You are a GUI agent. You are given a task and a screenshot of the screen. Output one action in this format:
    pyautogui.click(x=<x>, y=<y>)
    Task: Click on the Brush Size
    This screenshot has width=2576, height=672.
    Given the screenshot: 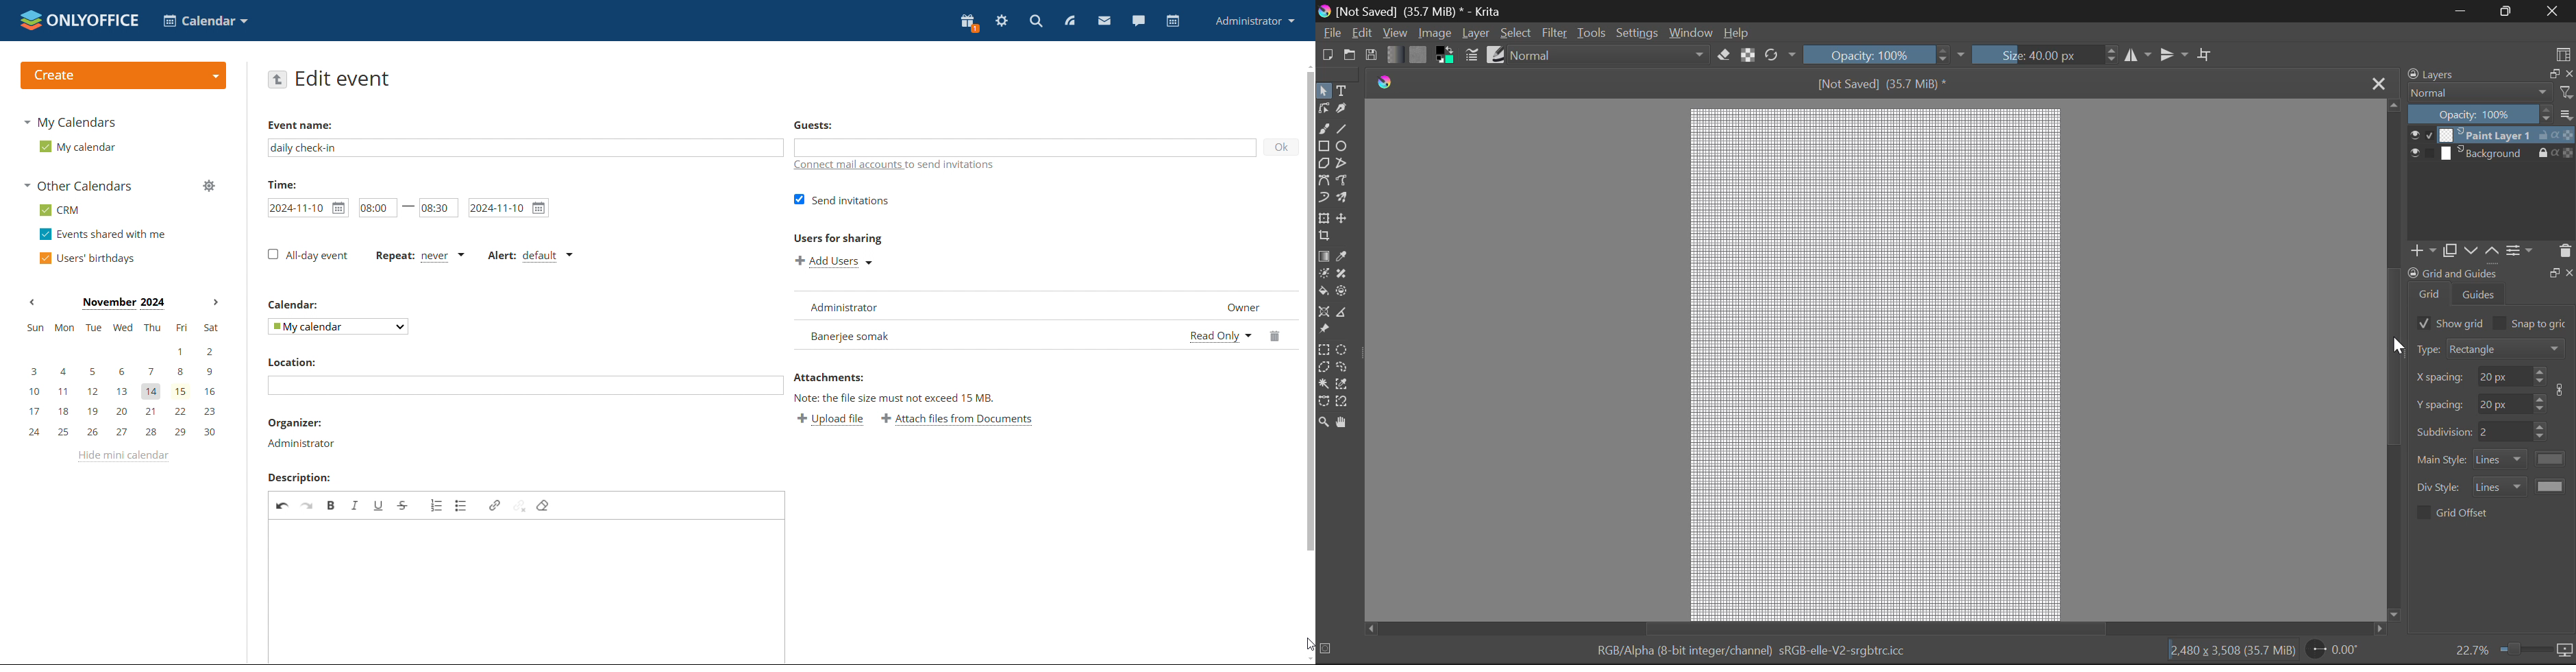 What is the action you would take?
    pyautogui.click(x=2043, y=54)
    